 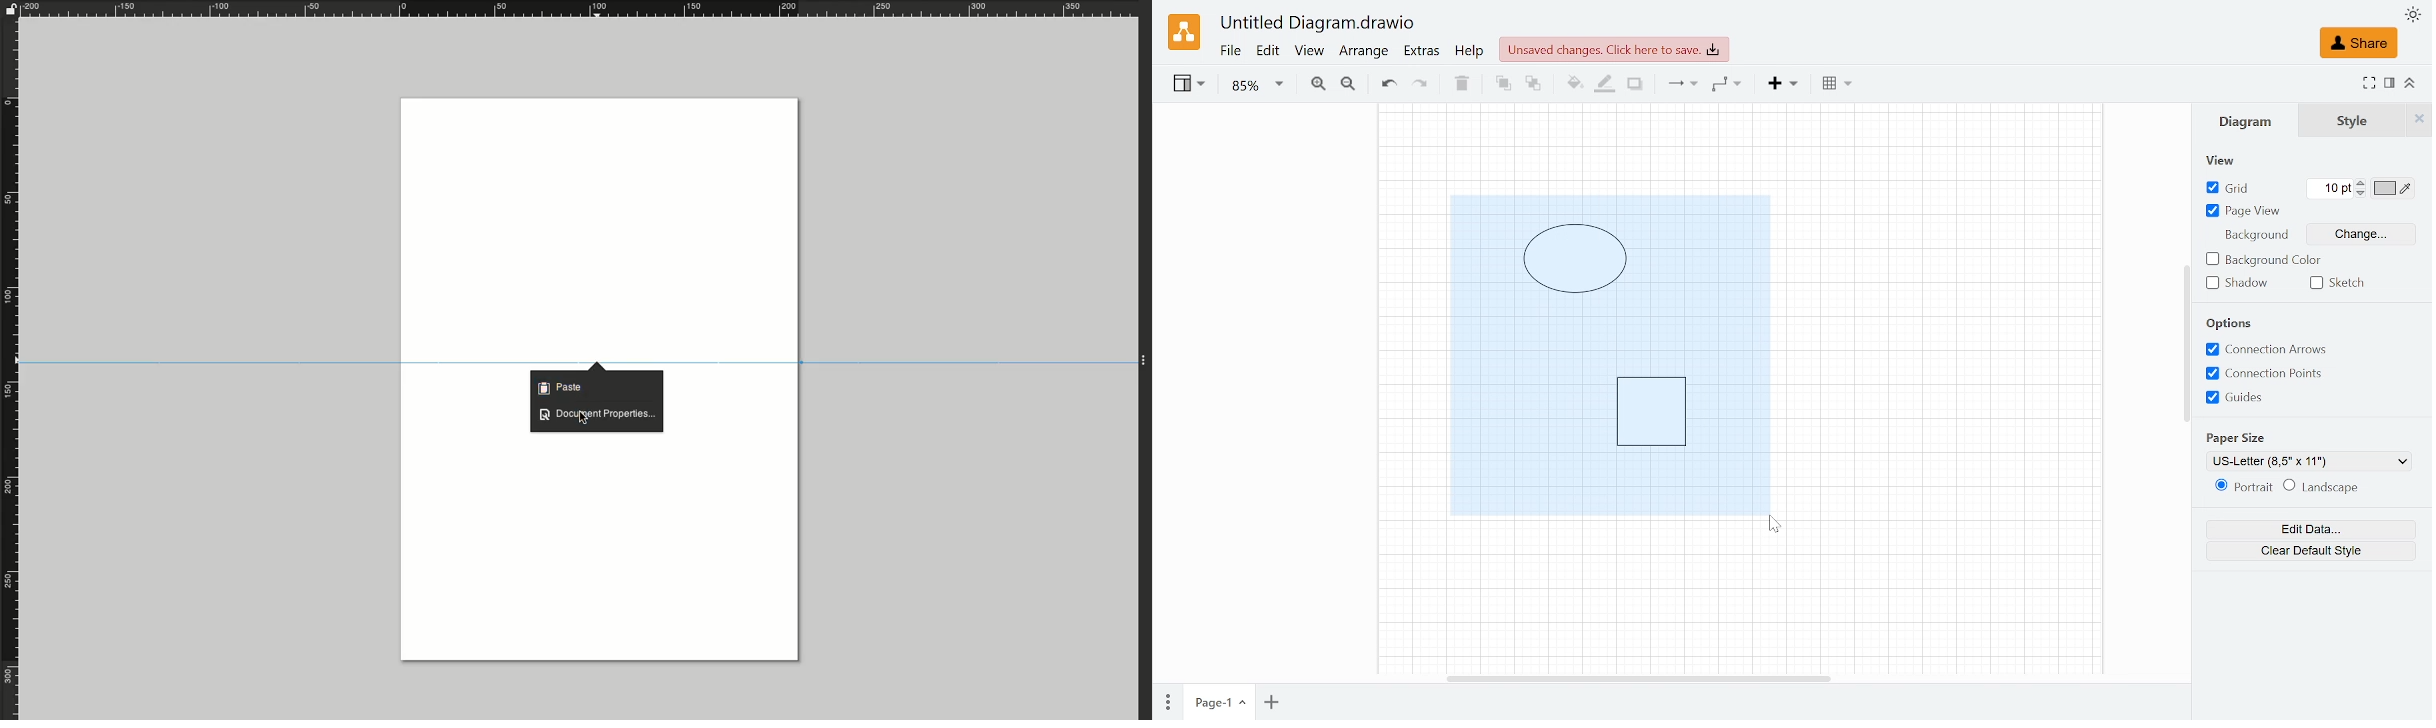 What do you see at coordinates (2254, 237) in the screenshot?
I see `Background` at bounding box center [2254, 237].